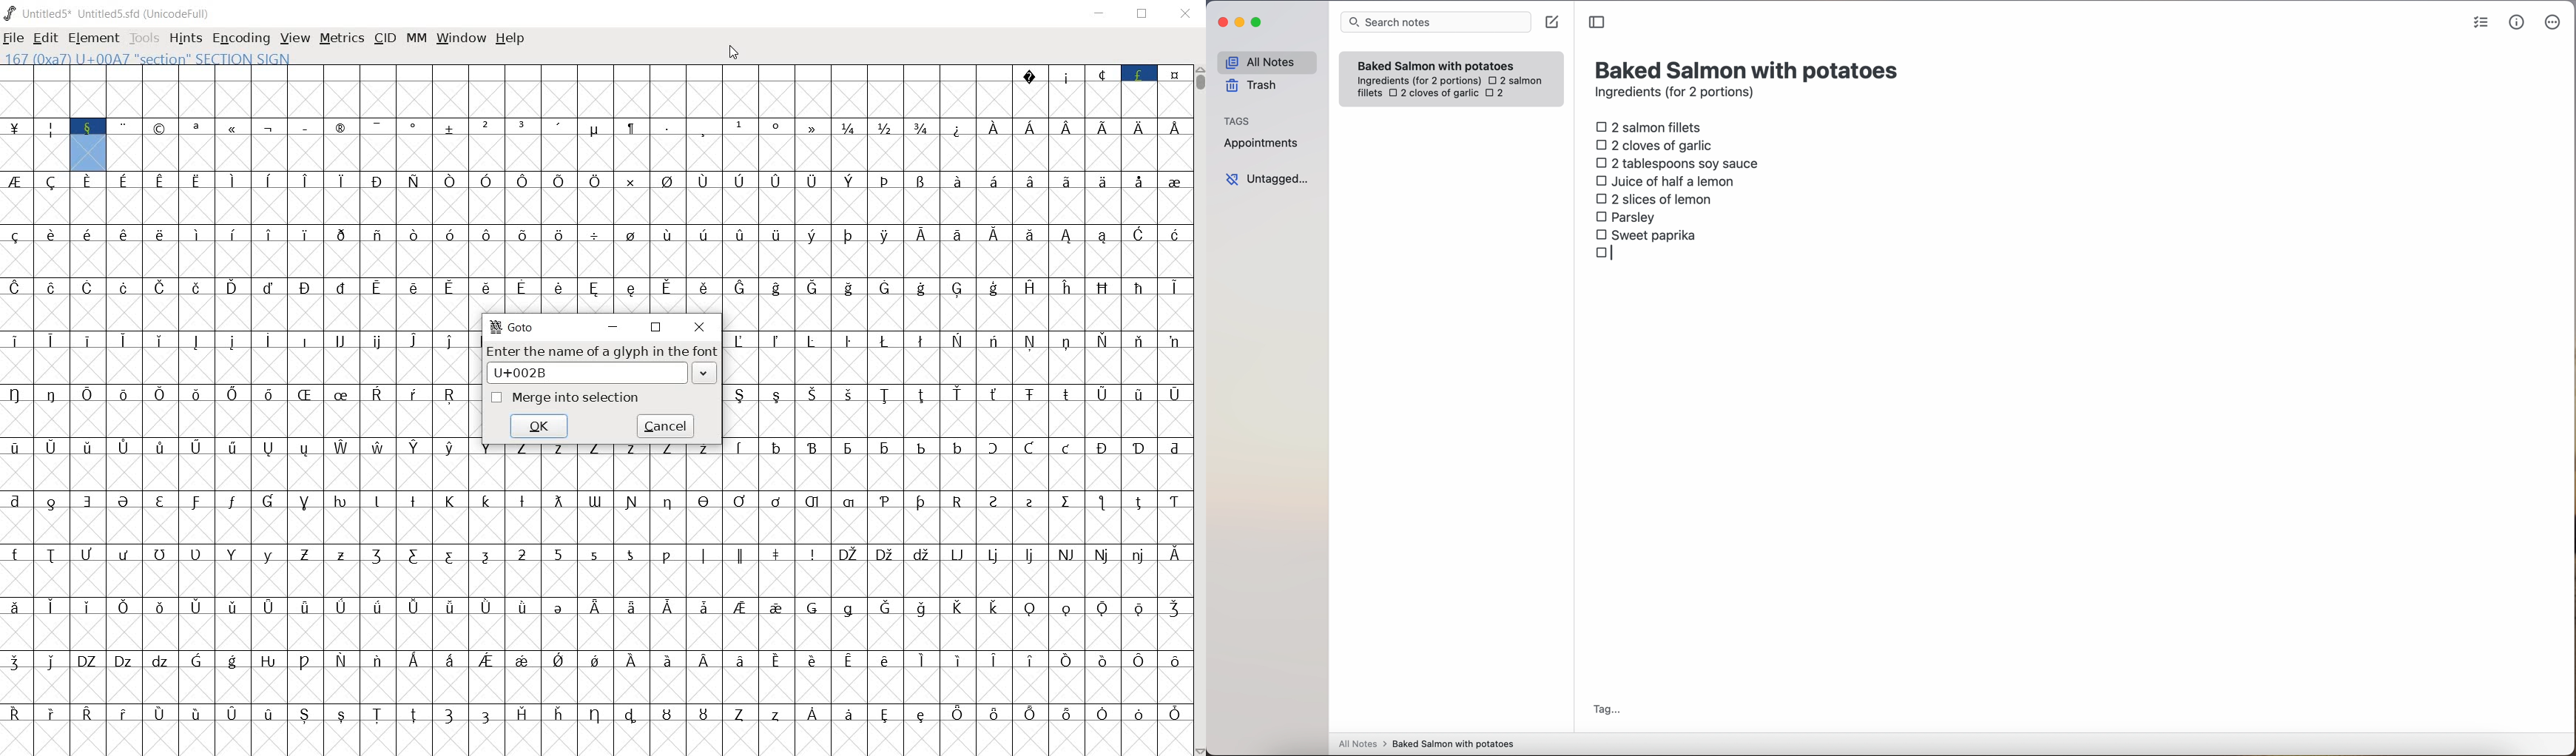  What do you see at coordinates (1436, 63) in the screenshot?
I see `Baked Salmon with potatoes` at bounding box center [1436, 63].